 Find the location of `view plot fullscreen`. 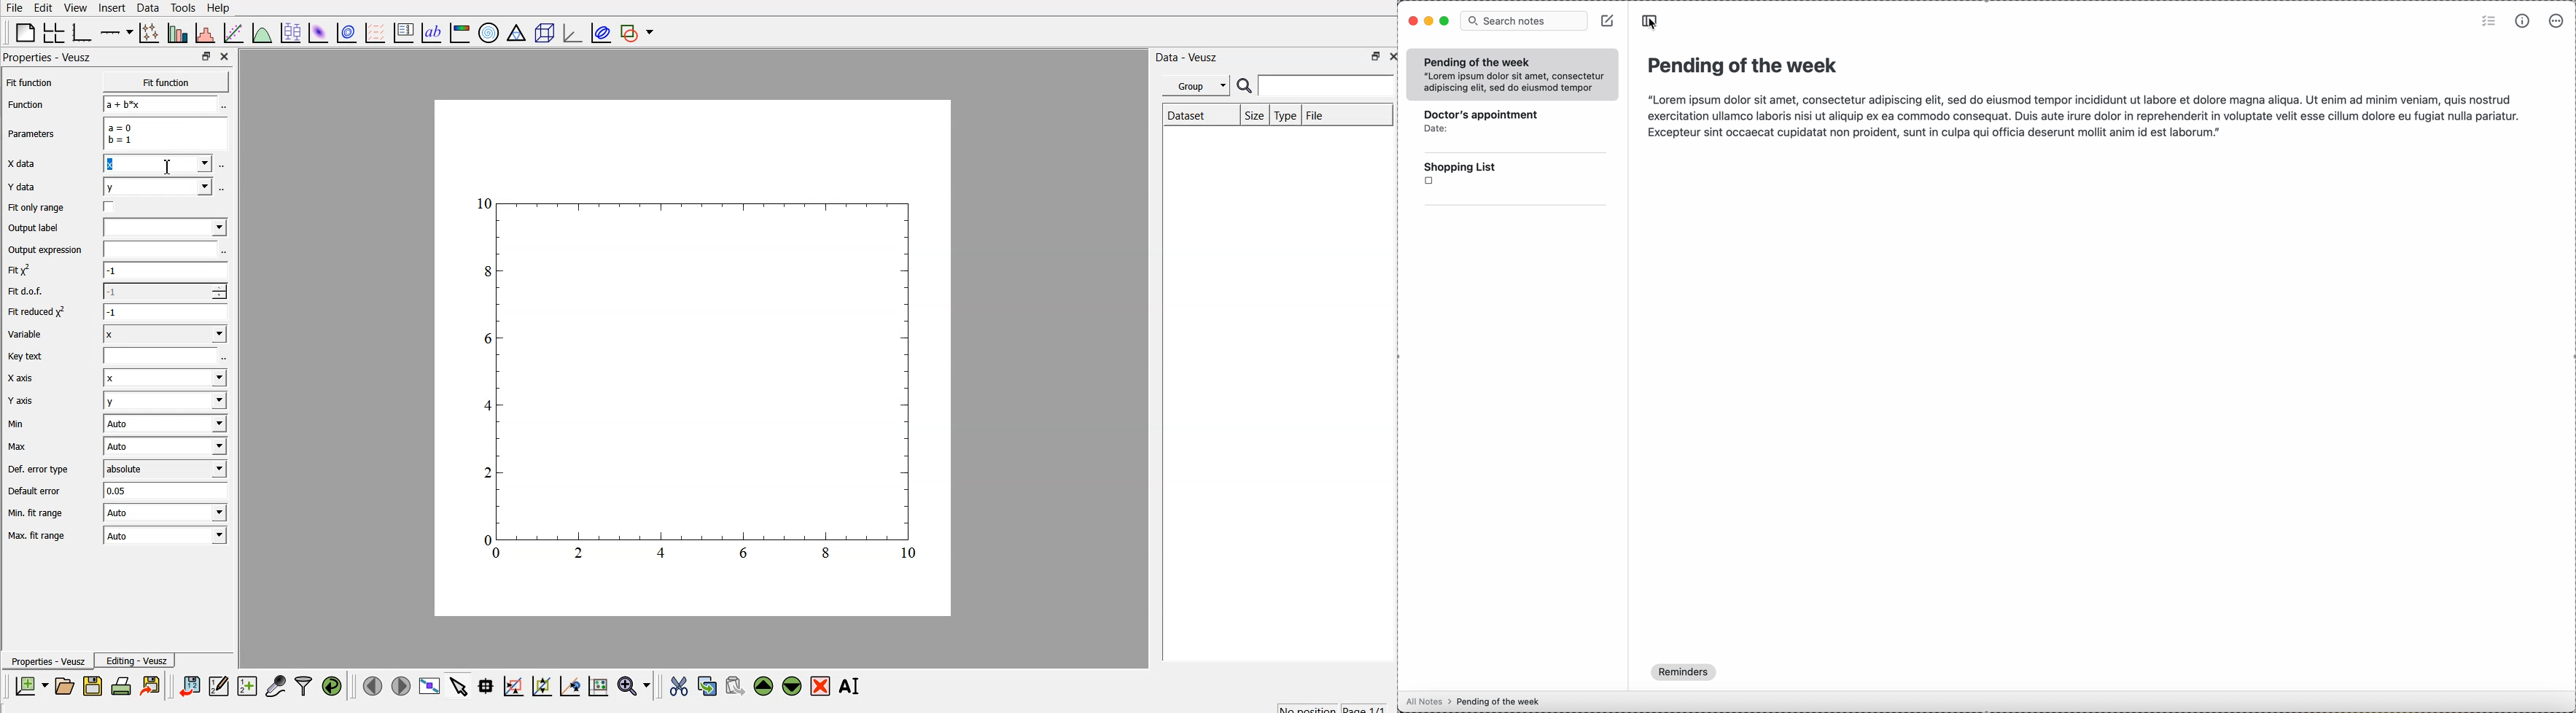

view plot fullscreen is located at coordinates (431, 687).